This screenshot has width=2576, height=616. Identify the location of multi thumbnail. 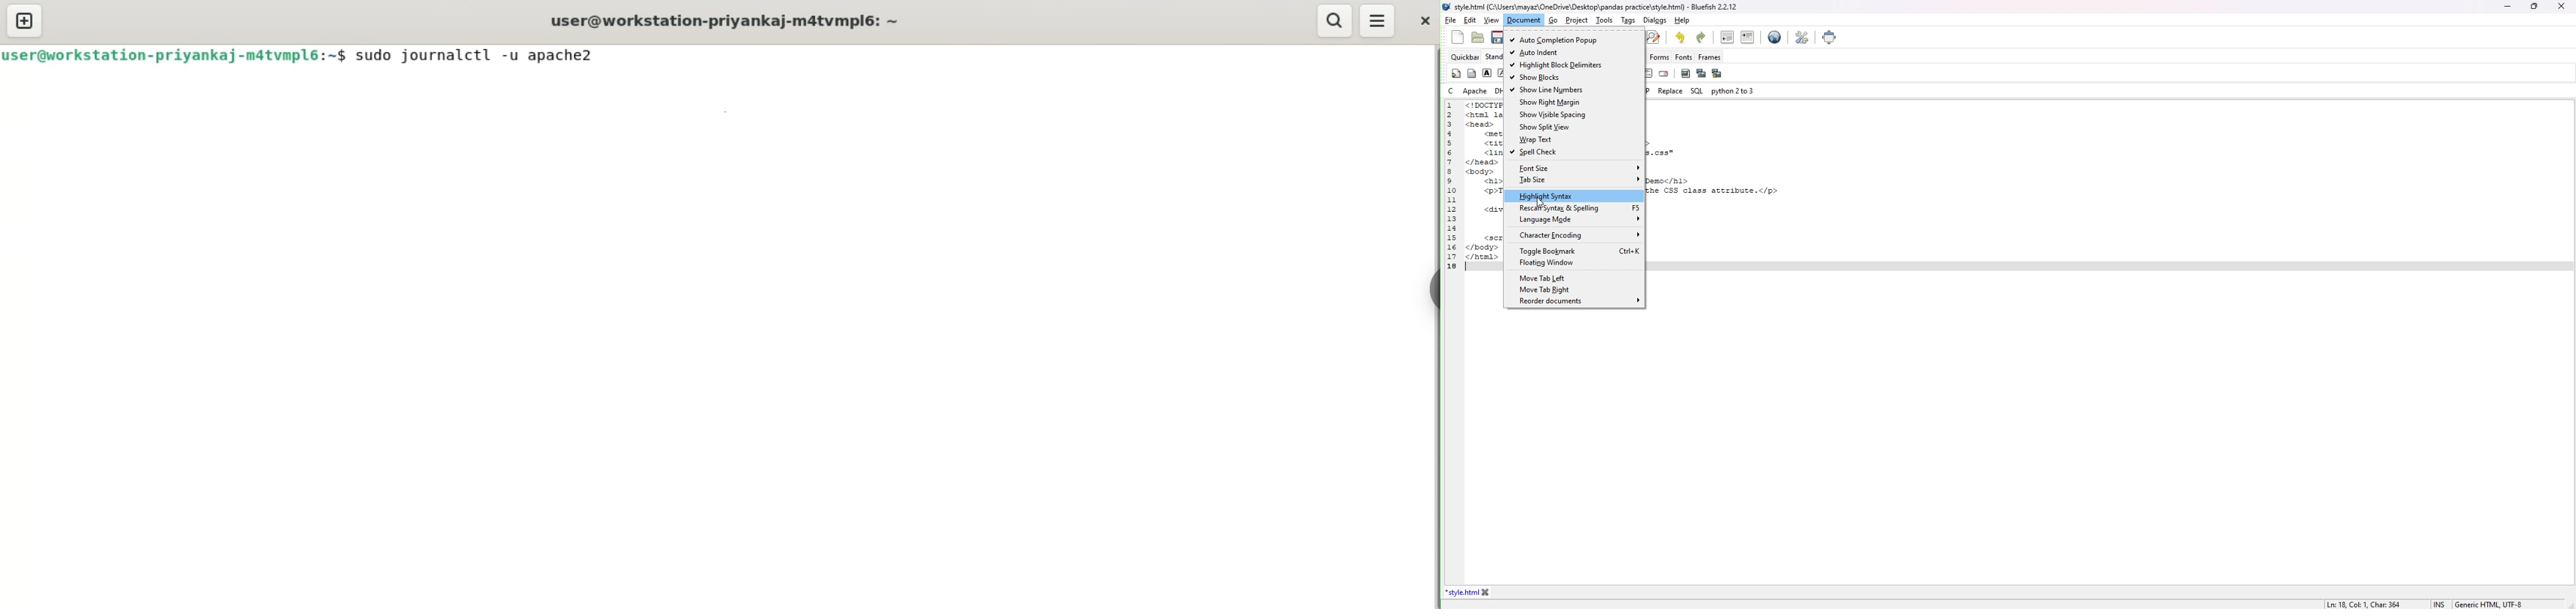
(1718, 74).